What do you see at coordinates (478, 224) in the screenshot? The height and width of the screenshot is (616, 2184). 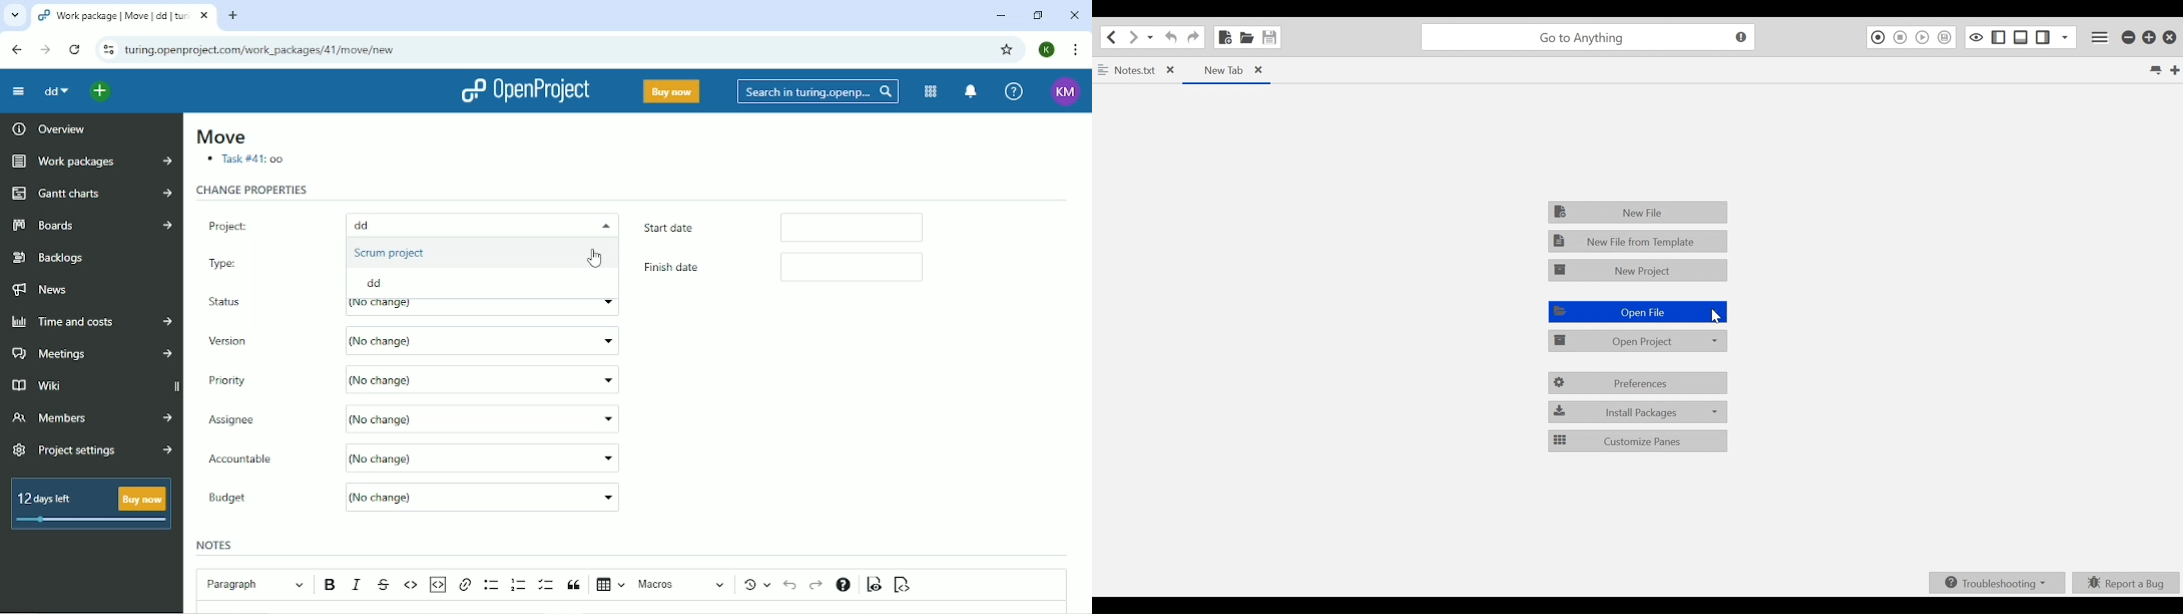 I see `` at bounding box center [478, 224].